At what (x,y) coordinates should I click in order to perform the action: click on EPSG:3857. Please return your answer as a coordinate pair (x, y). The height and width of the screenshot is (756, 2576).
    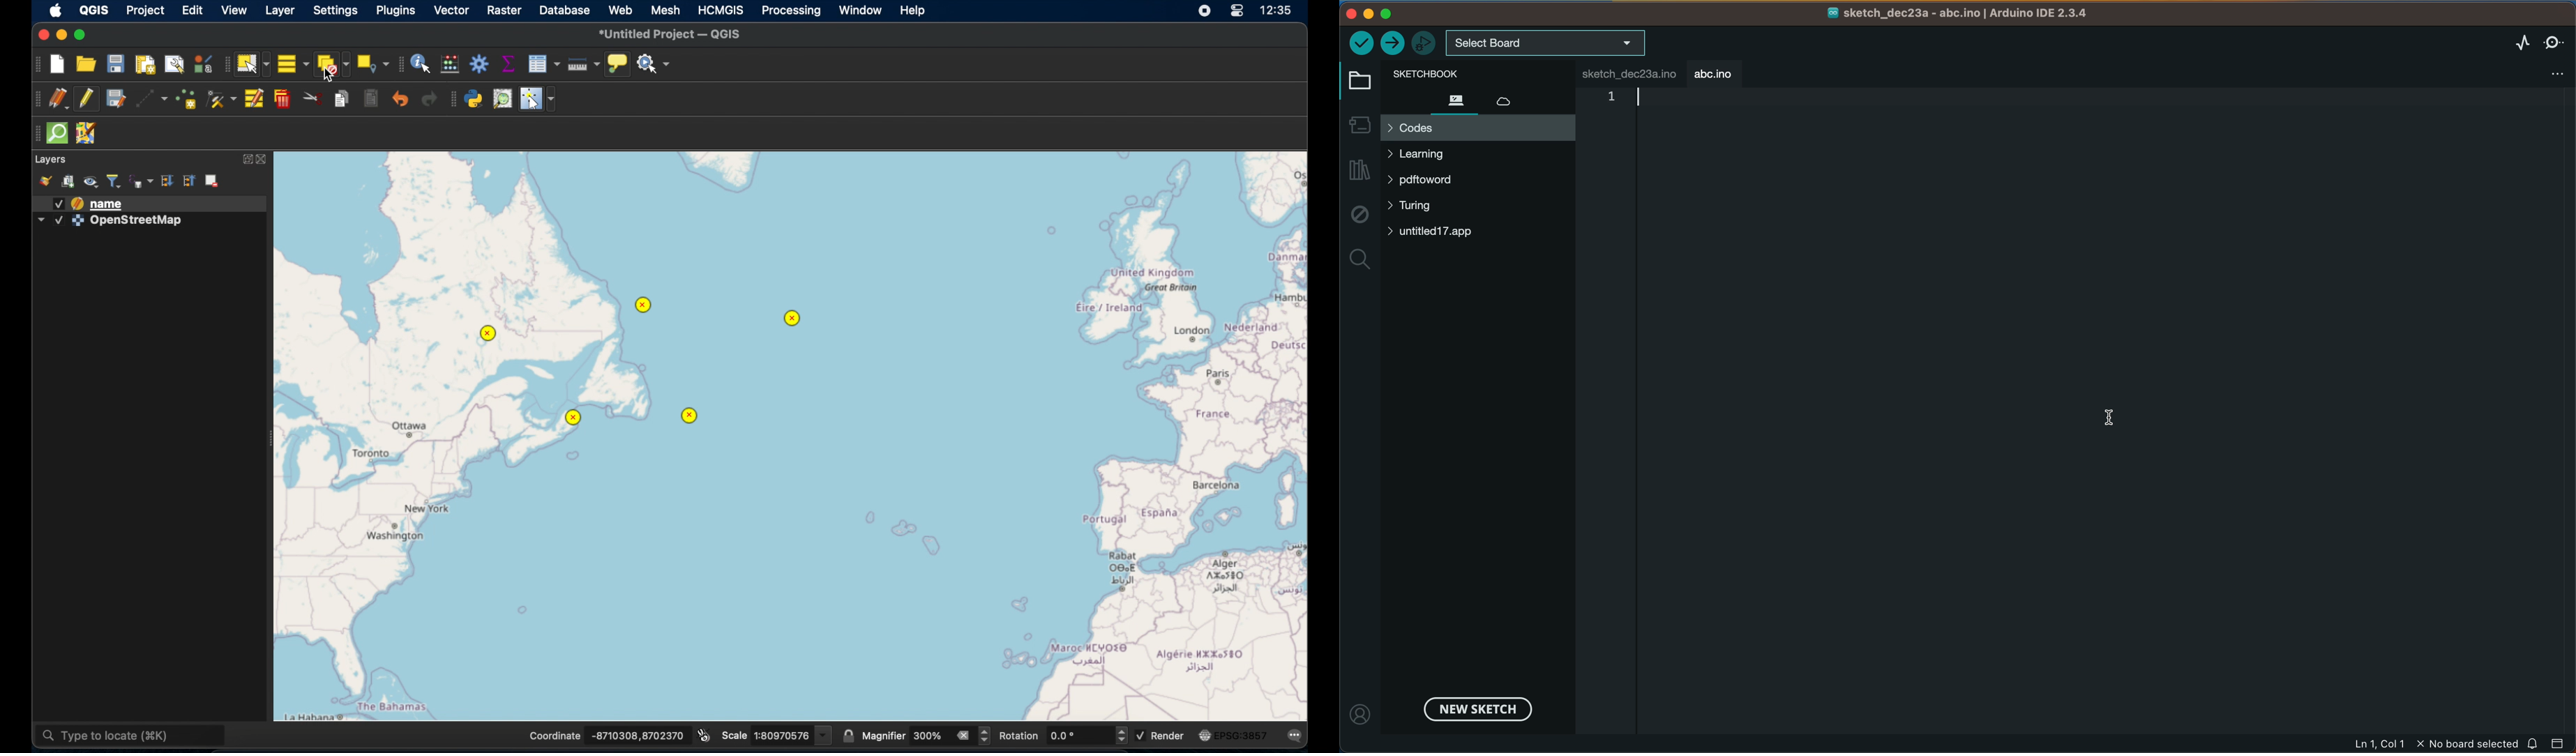
    Looking at the image, I should click on (1242, 735).